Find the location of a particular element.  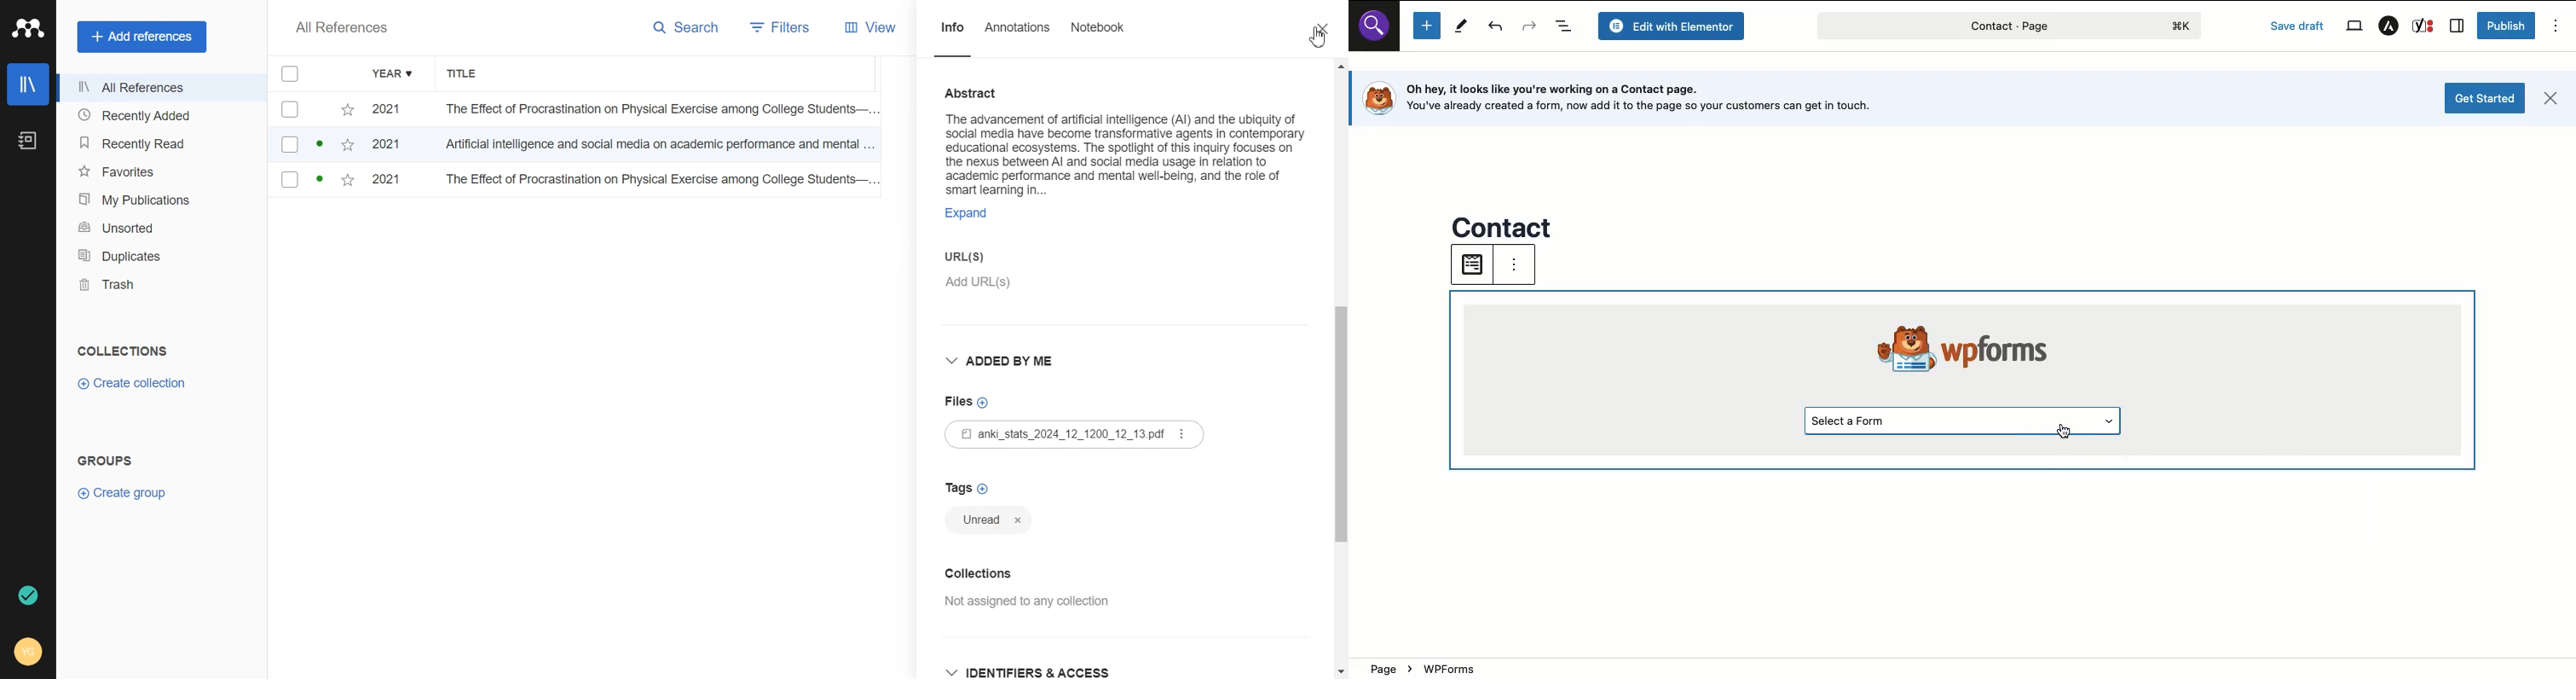

view menu is located at coordinates (1526, 269).